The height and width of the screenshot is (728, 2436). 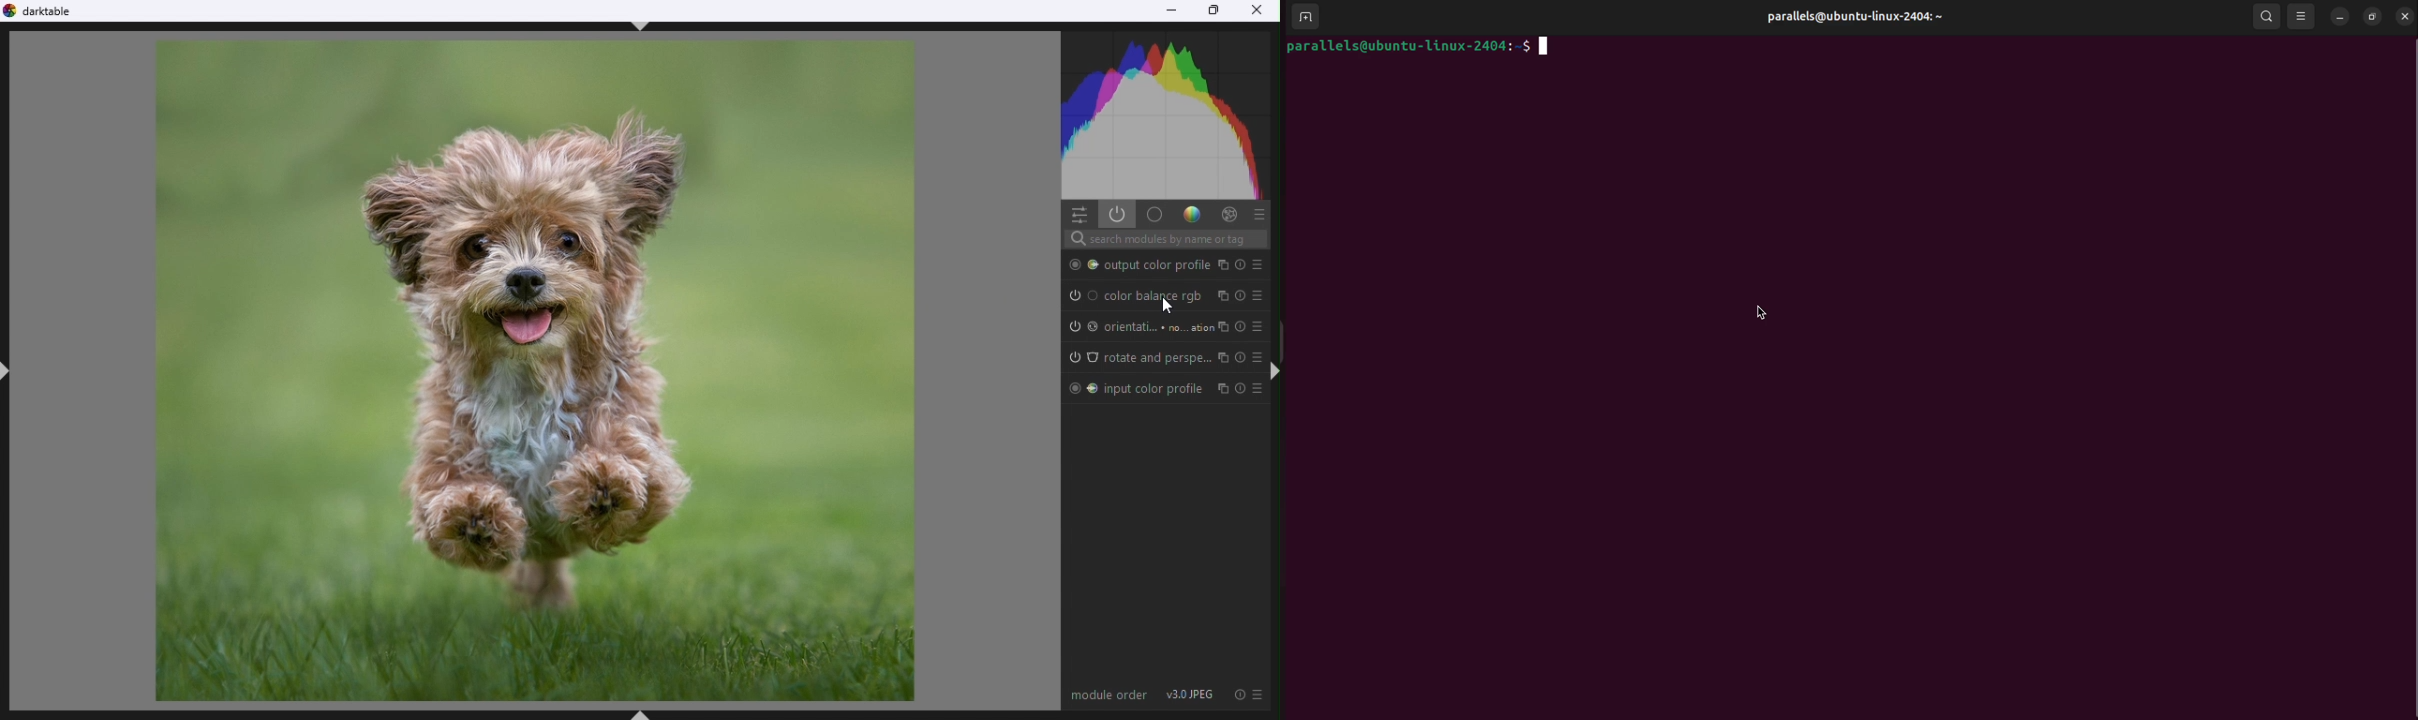 I want to click on Mouse pointer, so click(x=1167, y=306).